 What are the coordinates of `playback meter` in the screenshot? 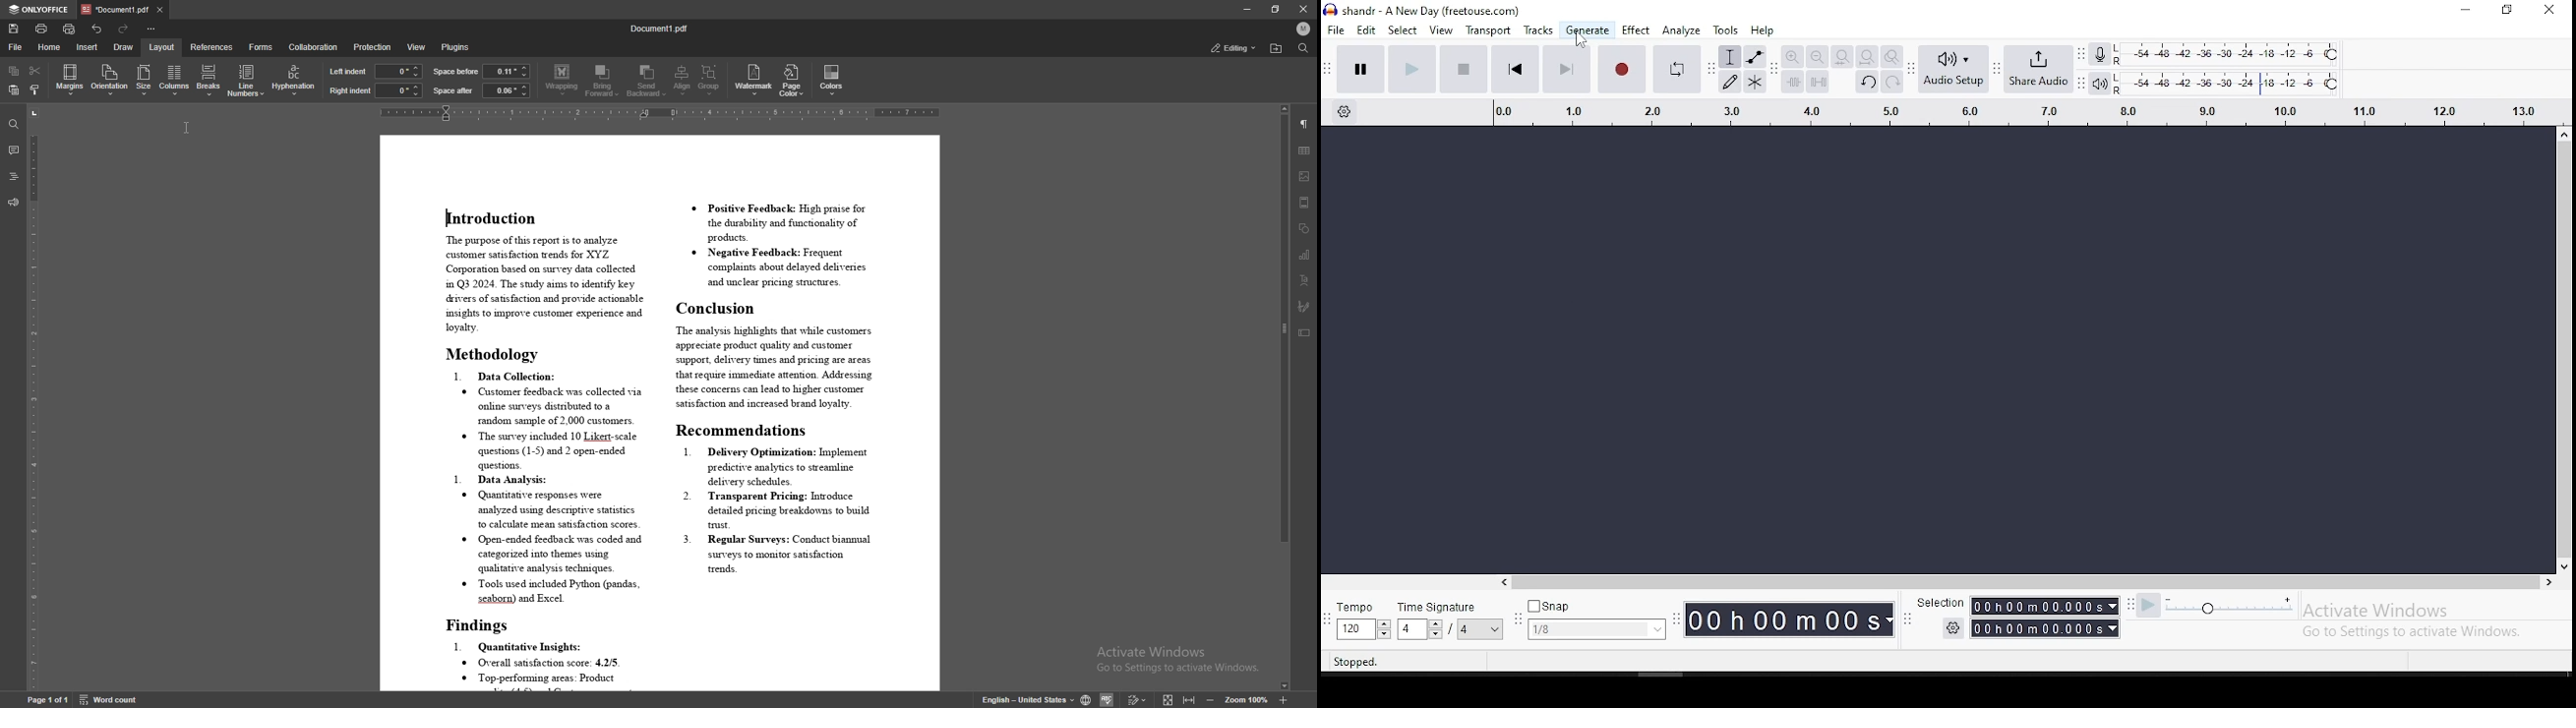 It's located at (2100, 82).